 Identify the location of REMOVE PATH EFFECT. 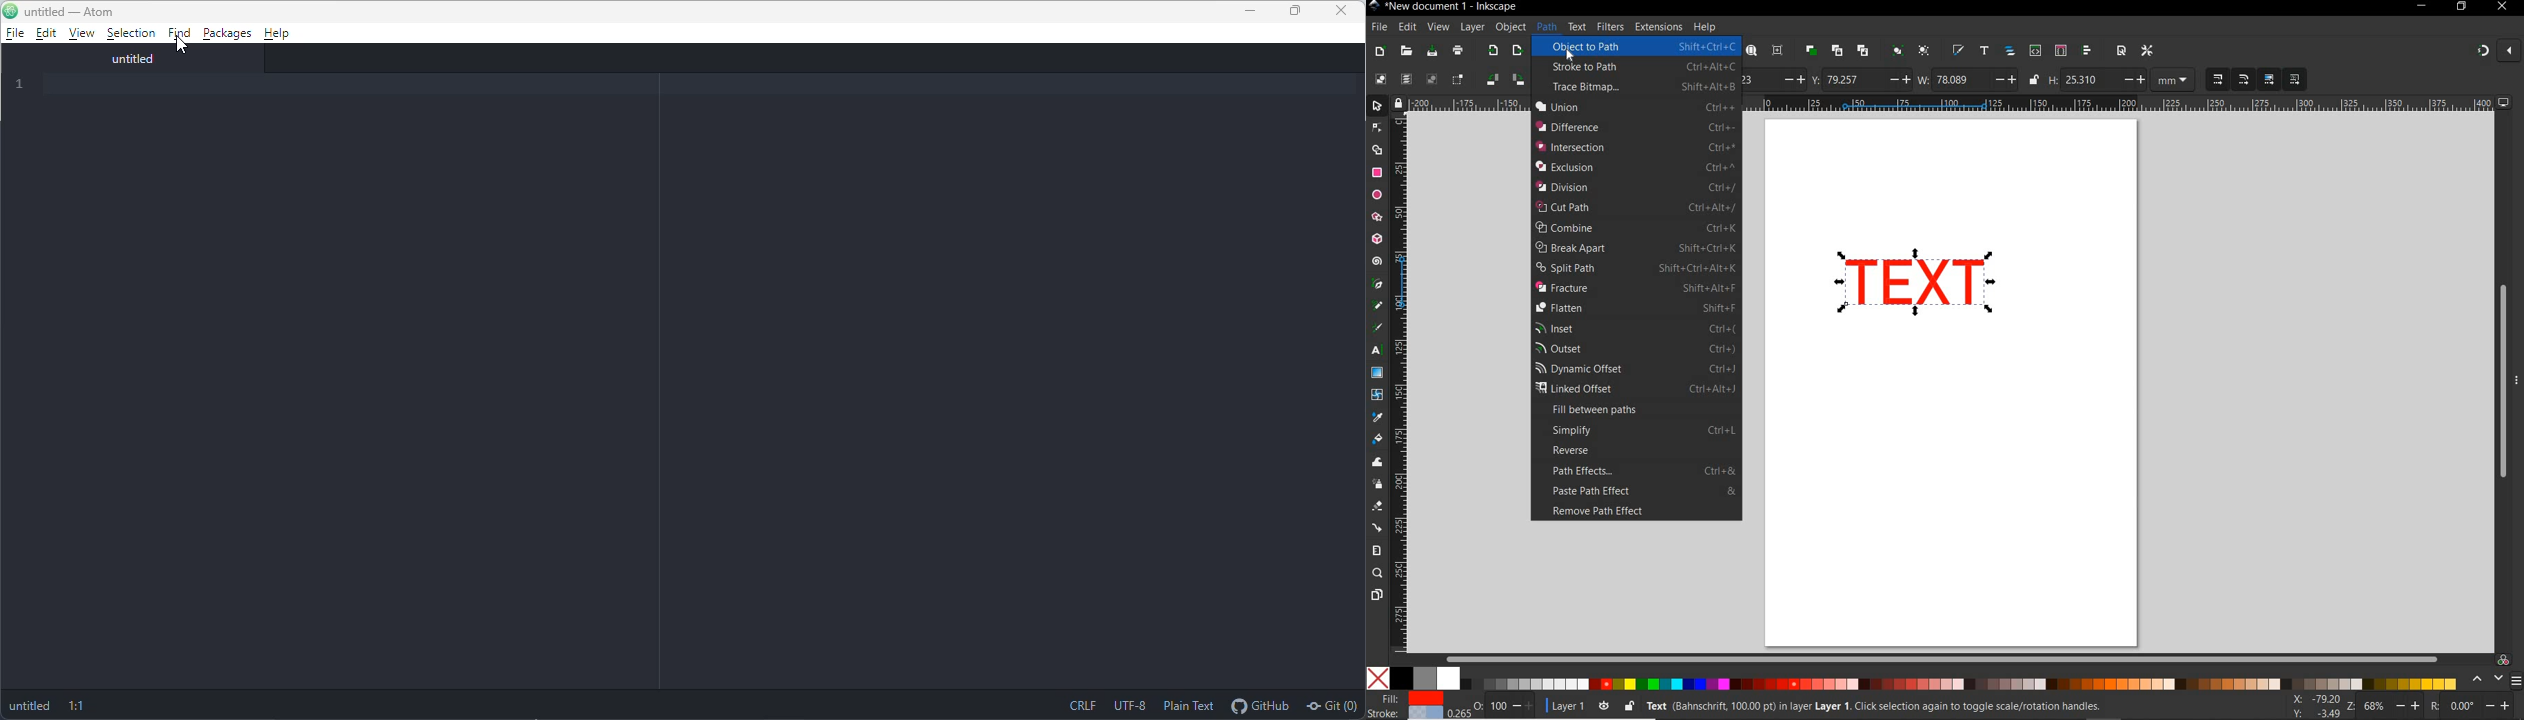
(1633, 512).